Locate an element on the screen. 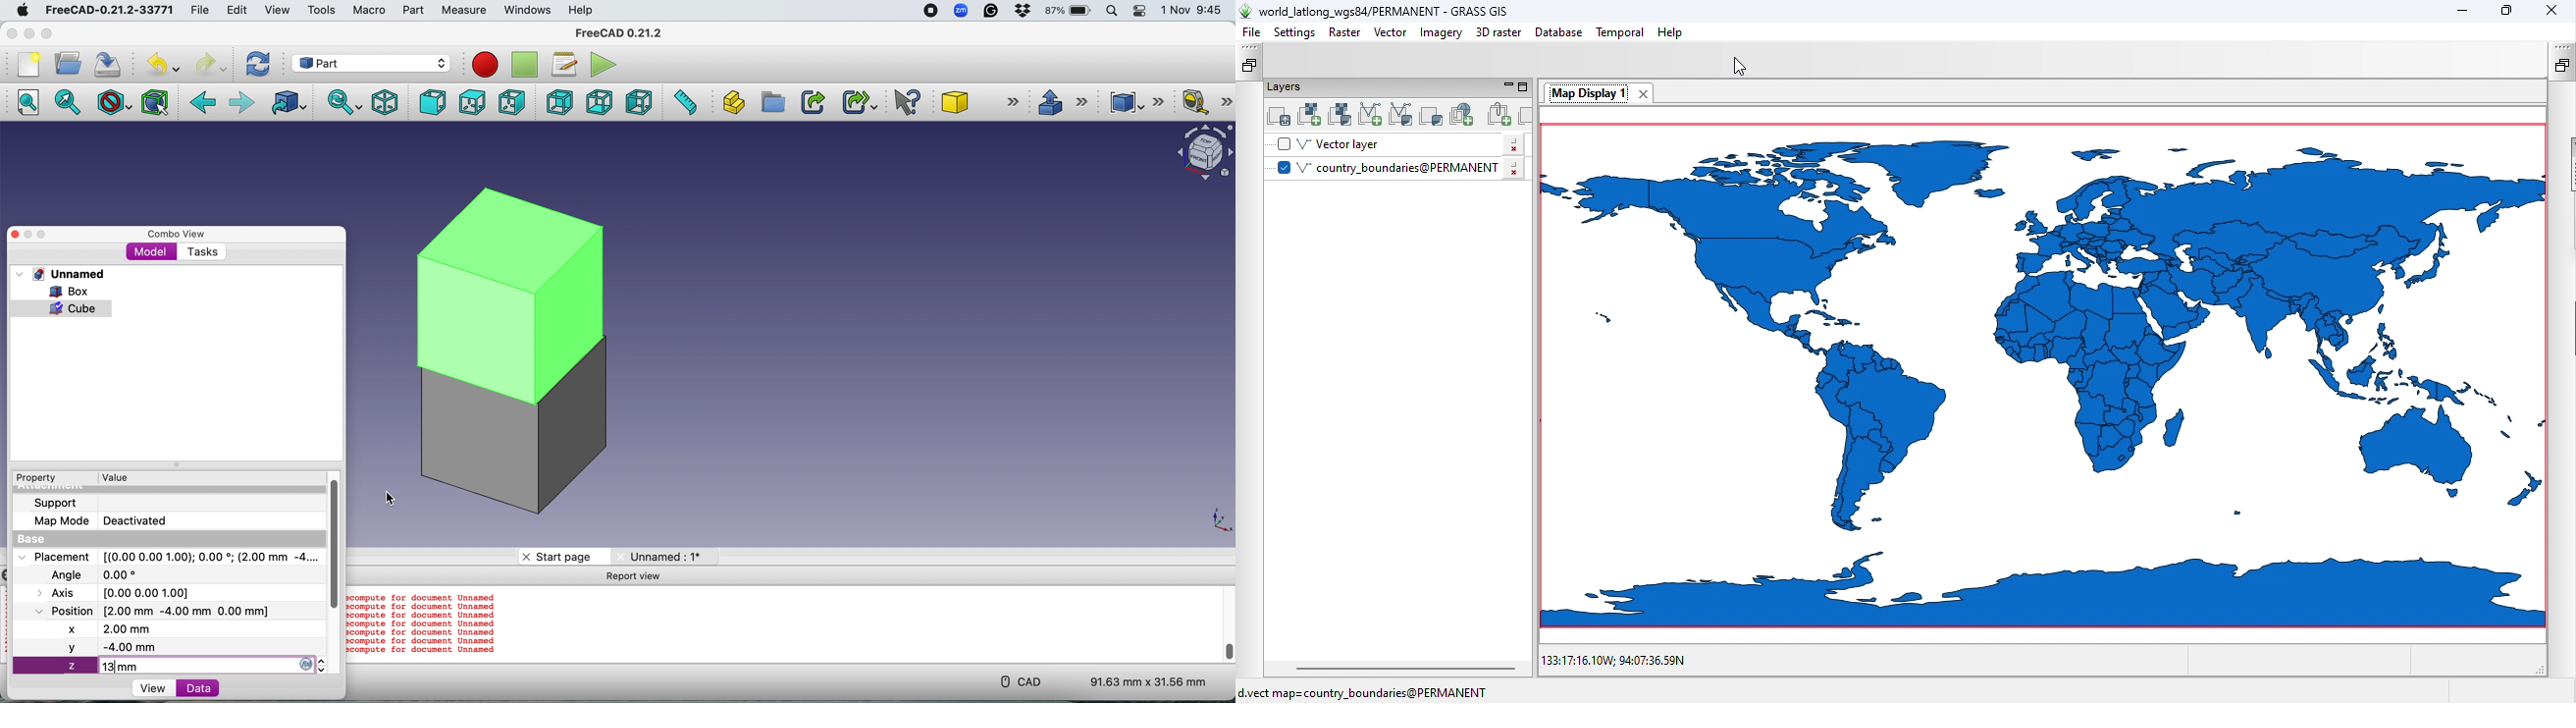  Control center is located at coordinates (1141, 11).